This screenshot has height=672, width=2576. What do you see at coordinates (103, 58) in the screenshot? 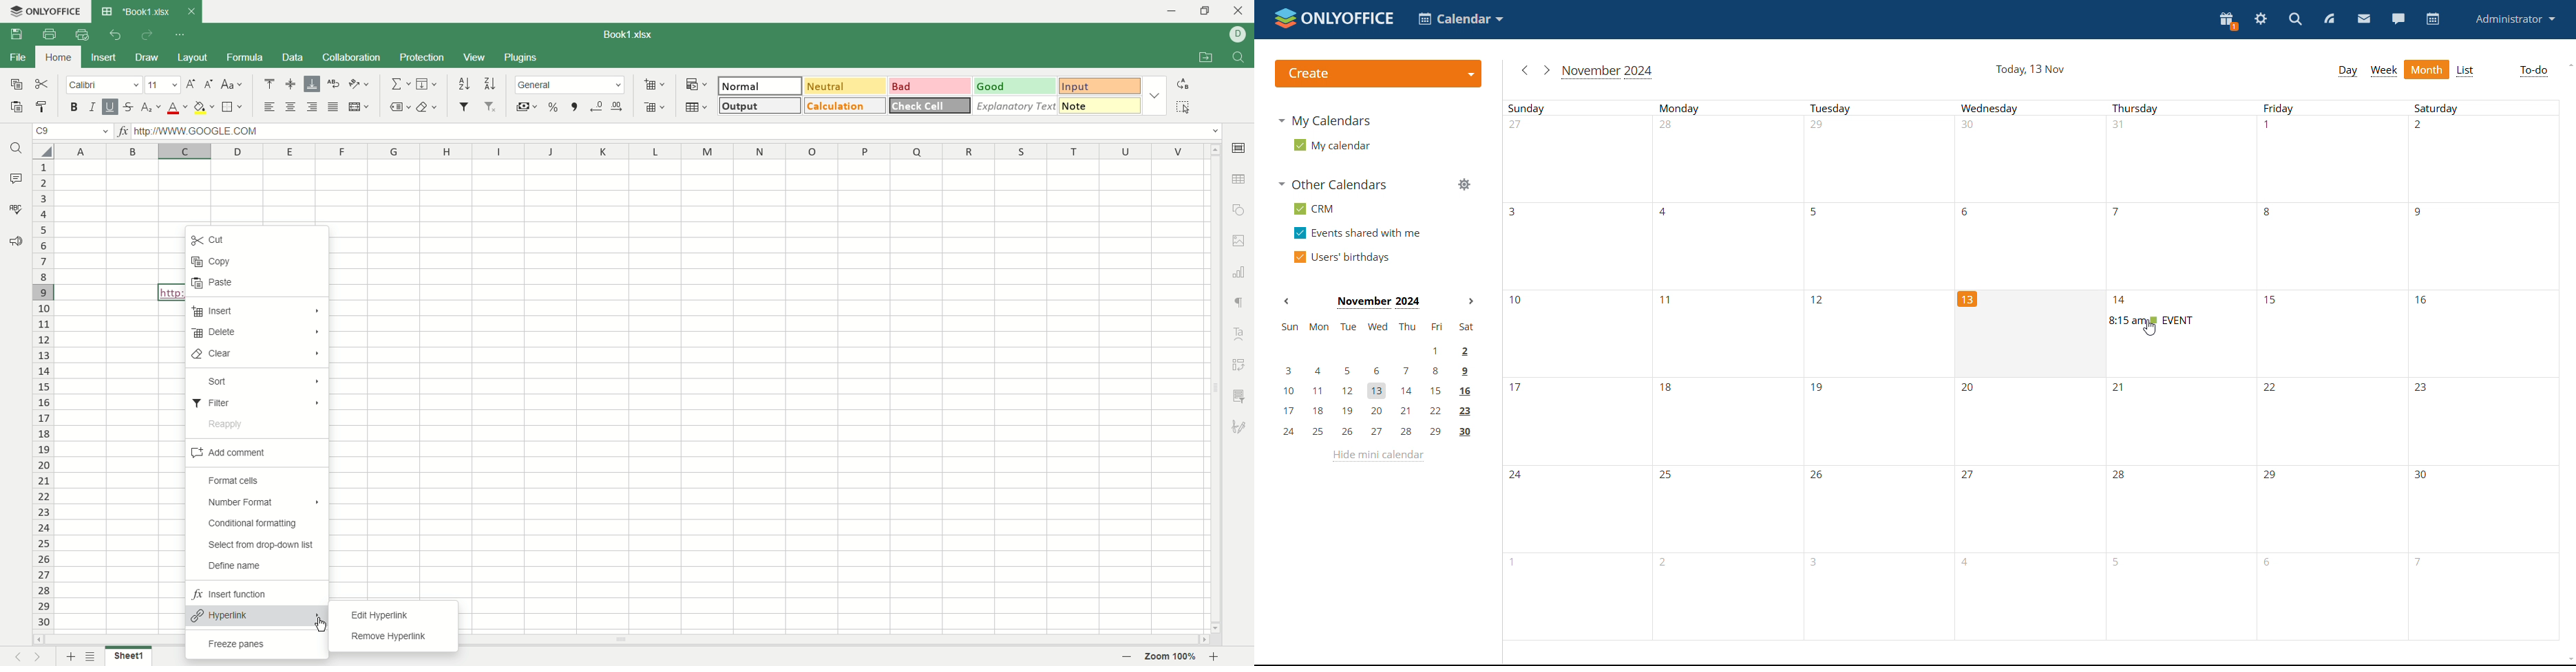
I see `insert` at bounding box center [103, 58].